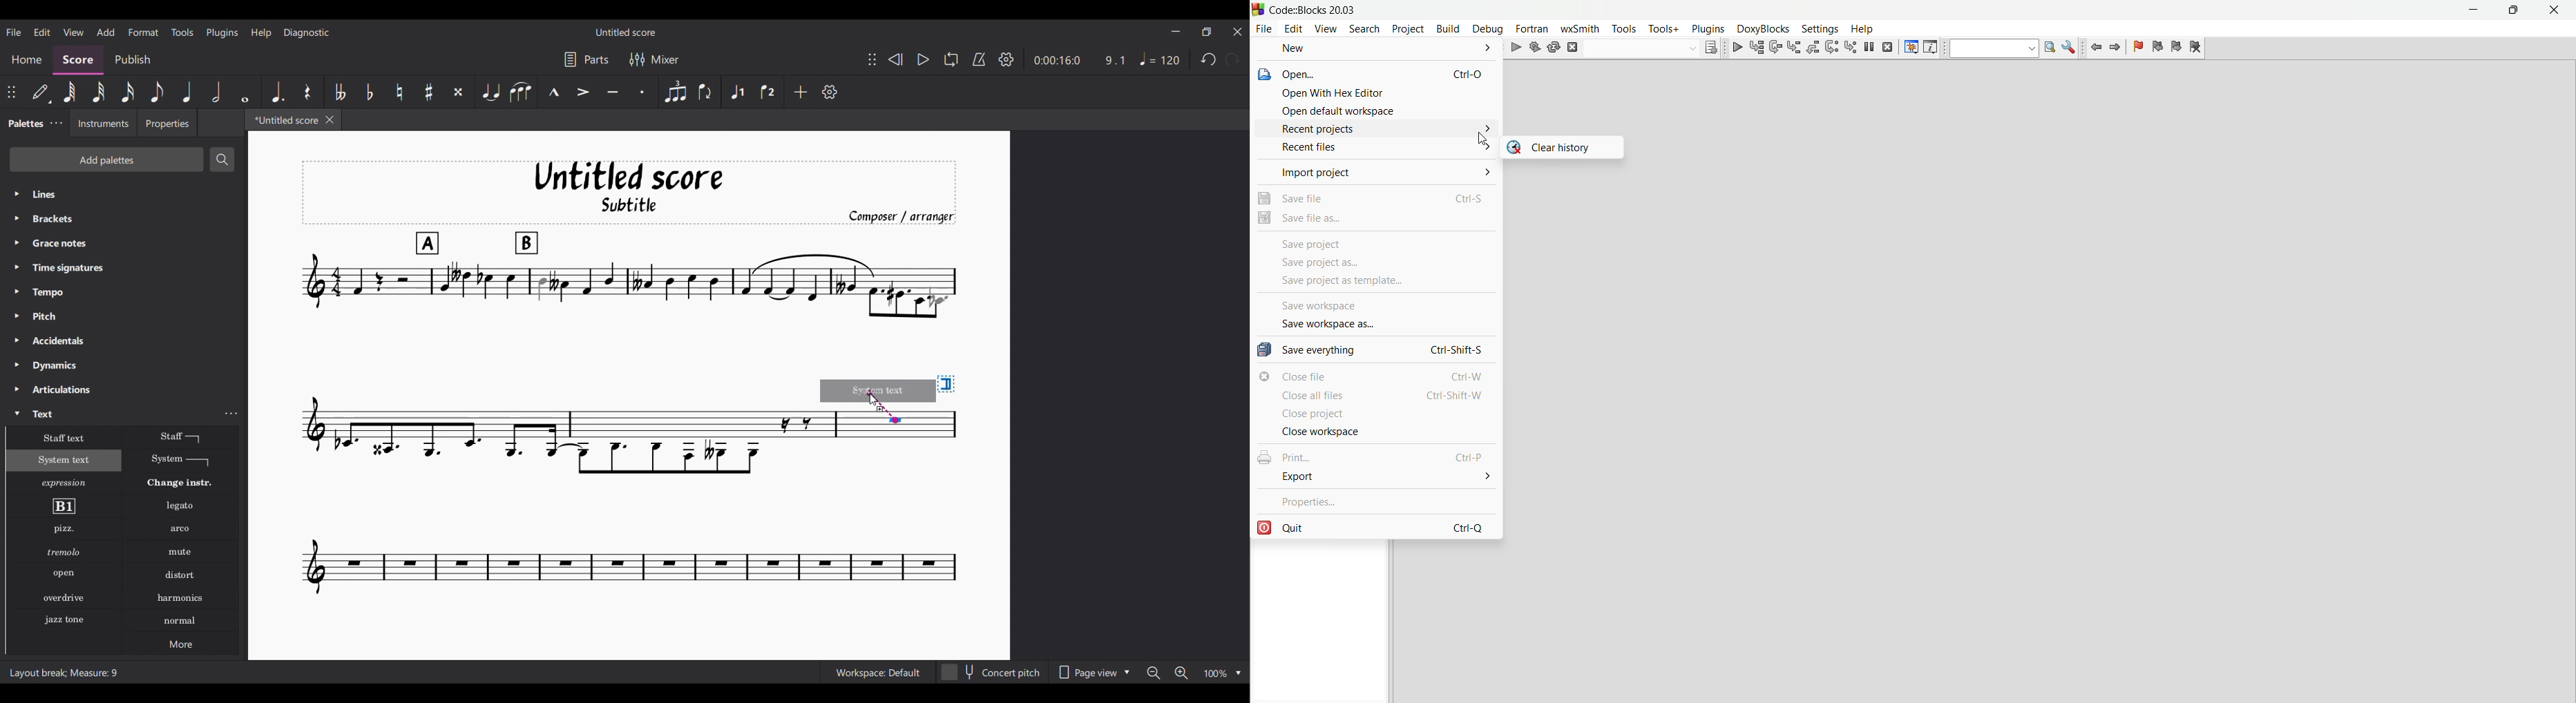 The width and height of the screenshot is (2576, 728). Describe the element at coordinates (521, 92) in the screenshot. I see `Slur` at that location.